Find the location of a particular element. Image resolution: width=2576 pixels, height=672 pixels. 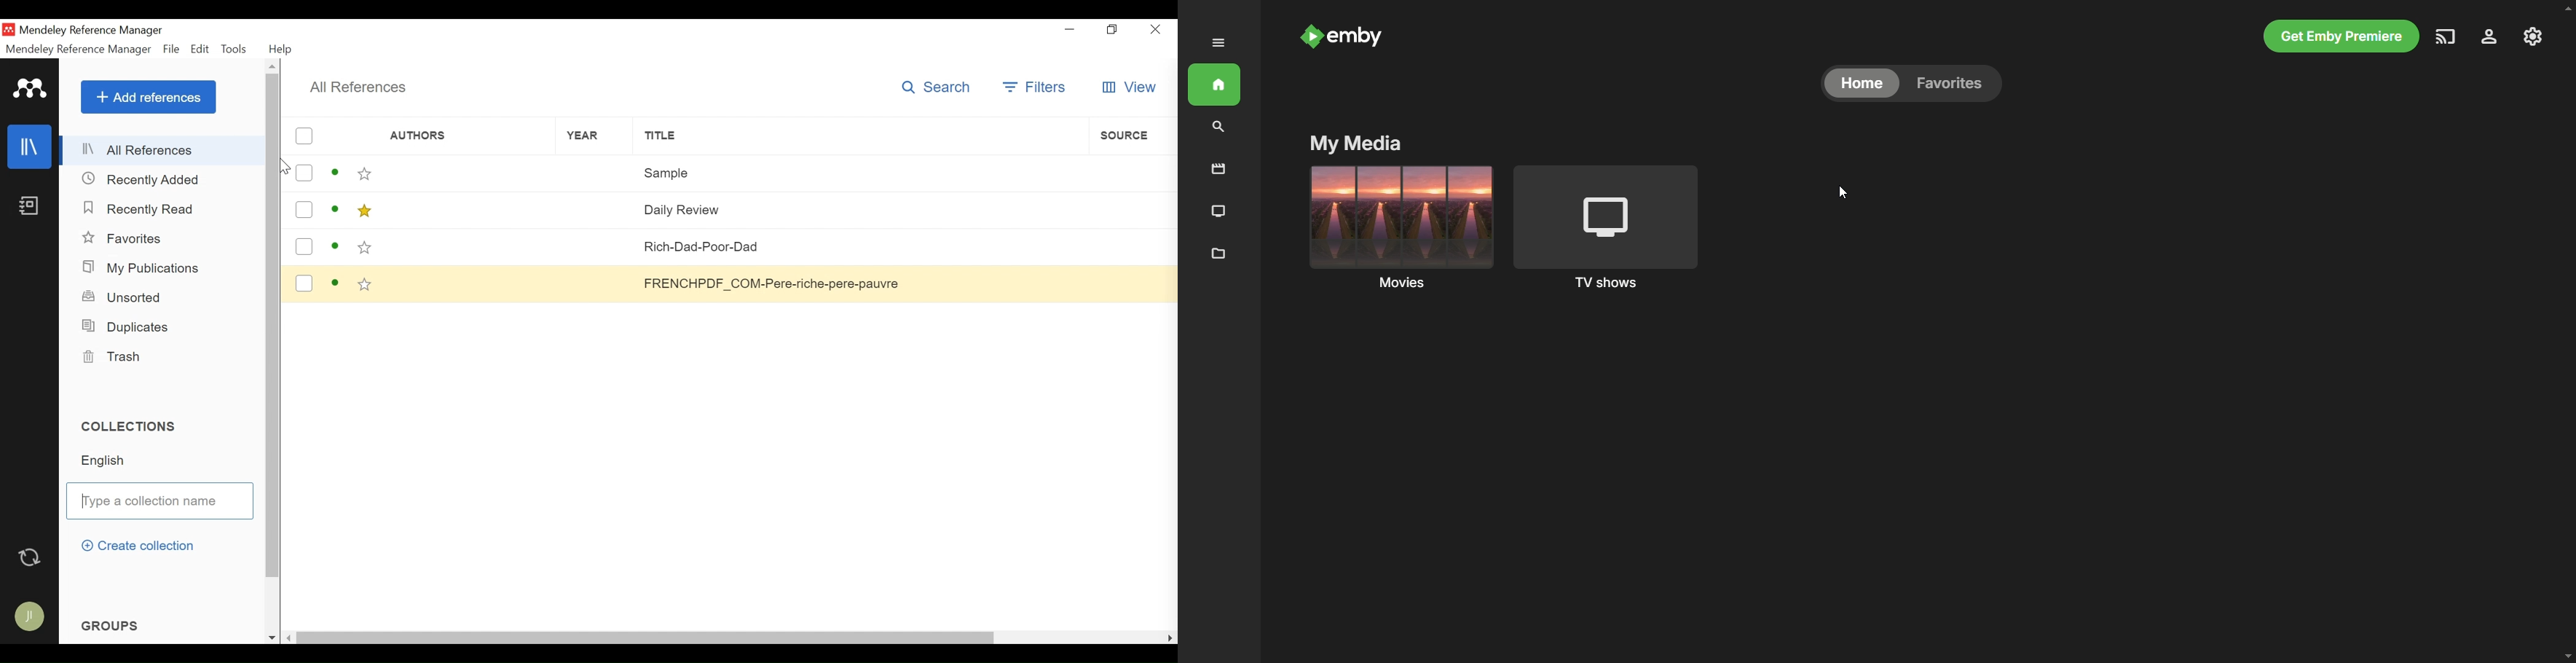

File is located at coordinates (172, 49).